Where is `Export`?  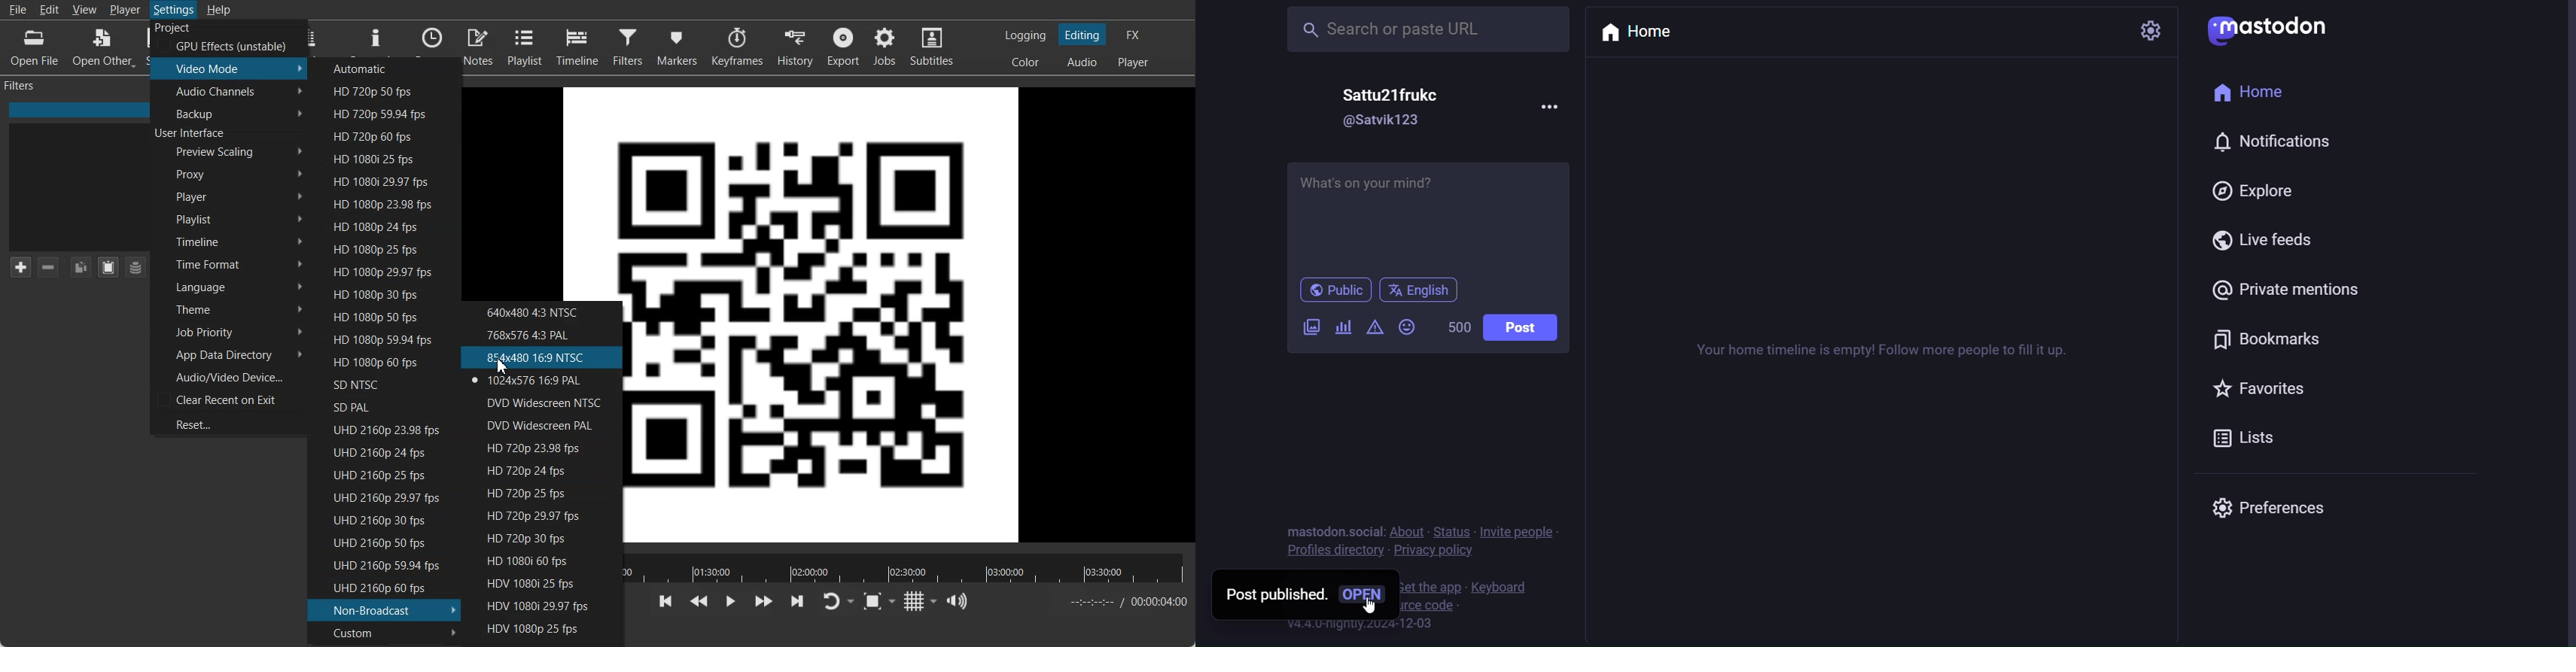
Export is located at coordinates (843, 47).